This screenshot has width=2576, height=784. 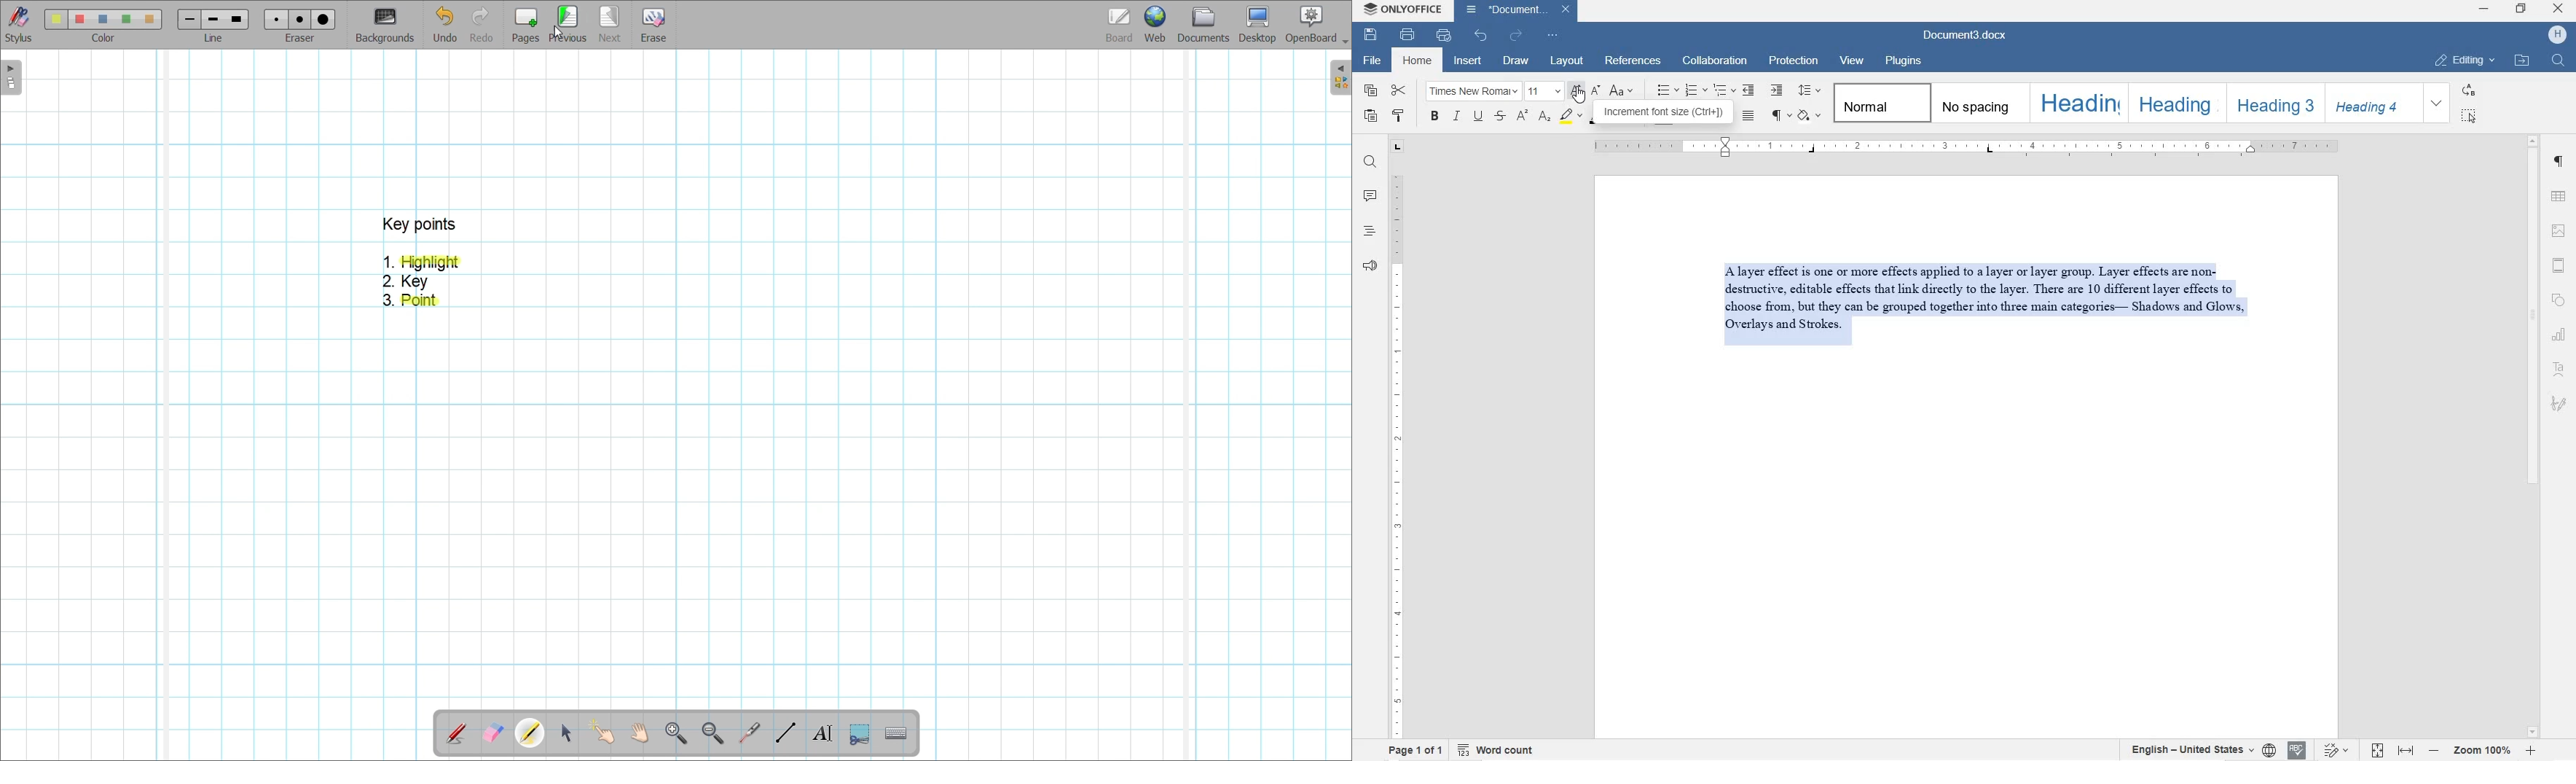 I want to click on Color 1, so click(x=56, y=19).